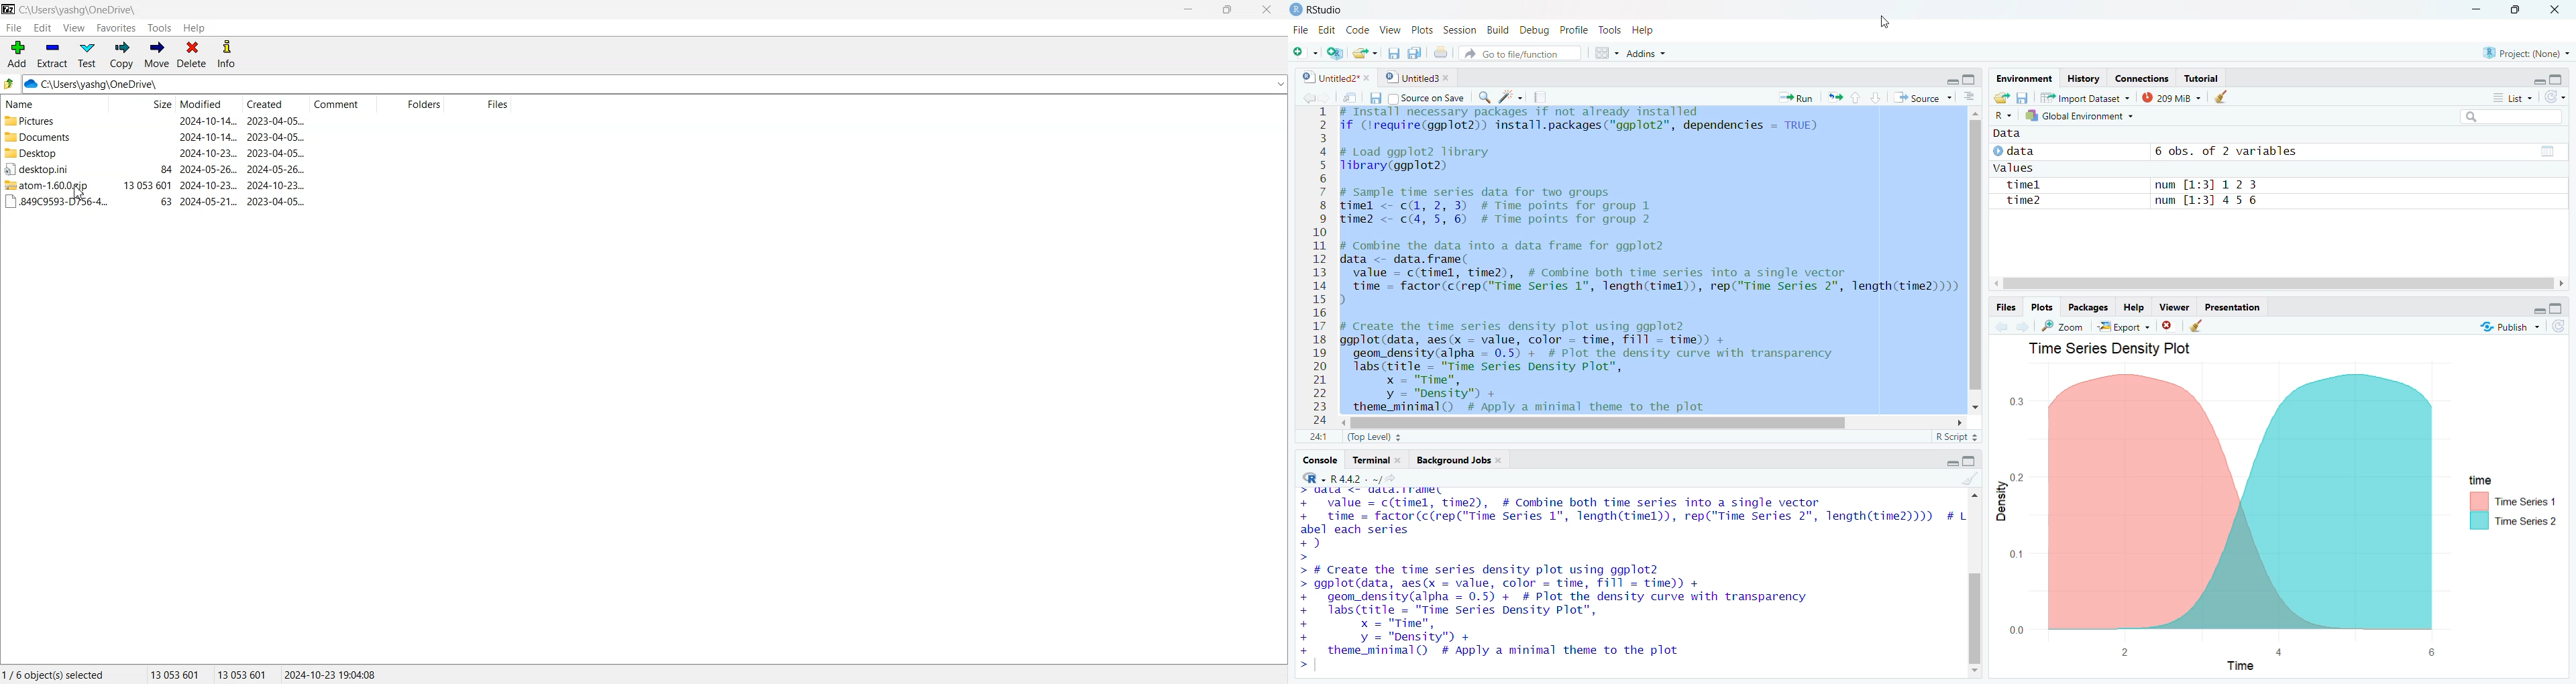 The height and width of the screenshot is (700, 2576). Describe the element at coordinates (1320, 439) in the screenshot. I see `1:1` at that location.